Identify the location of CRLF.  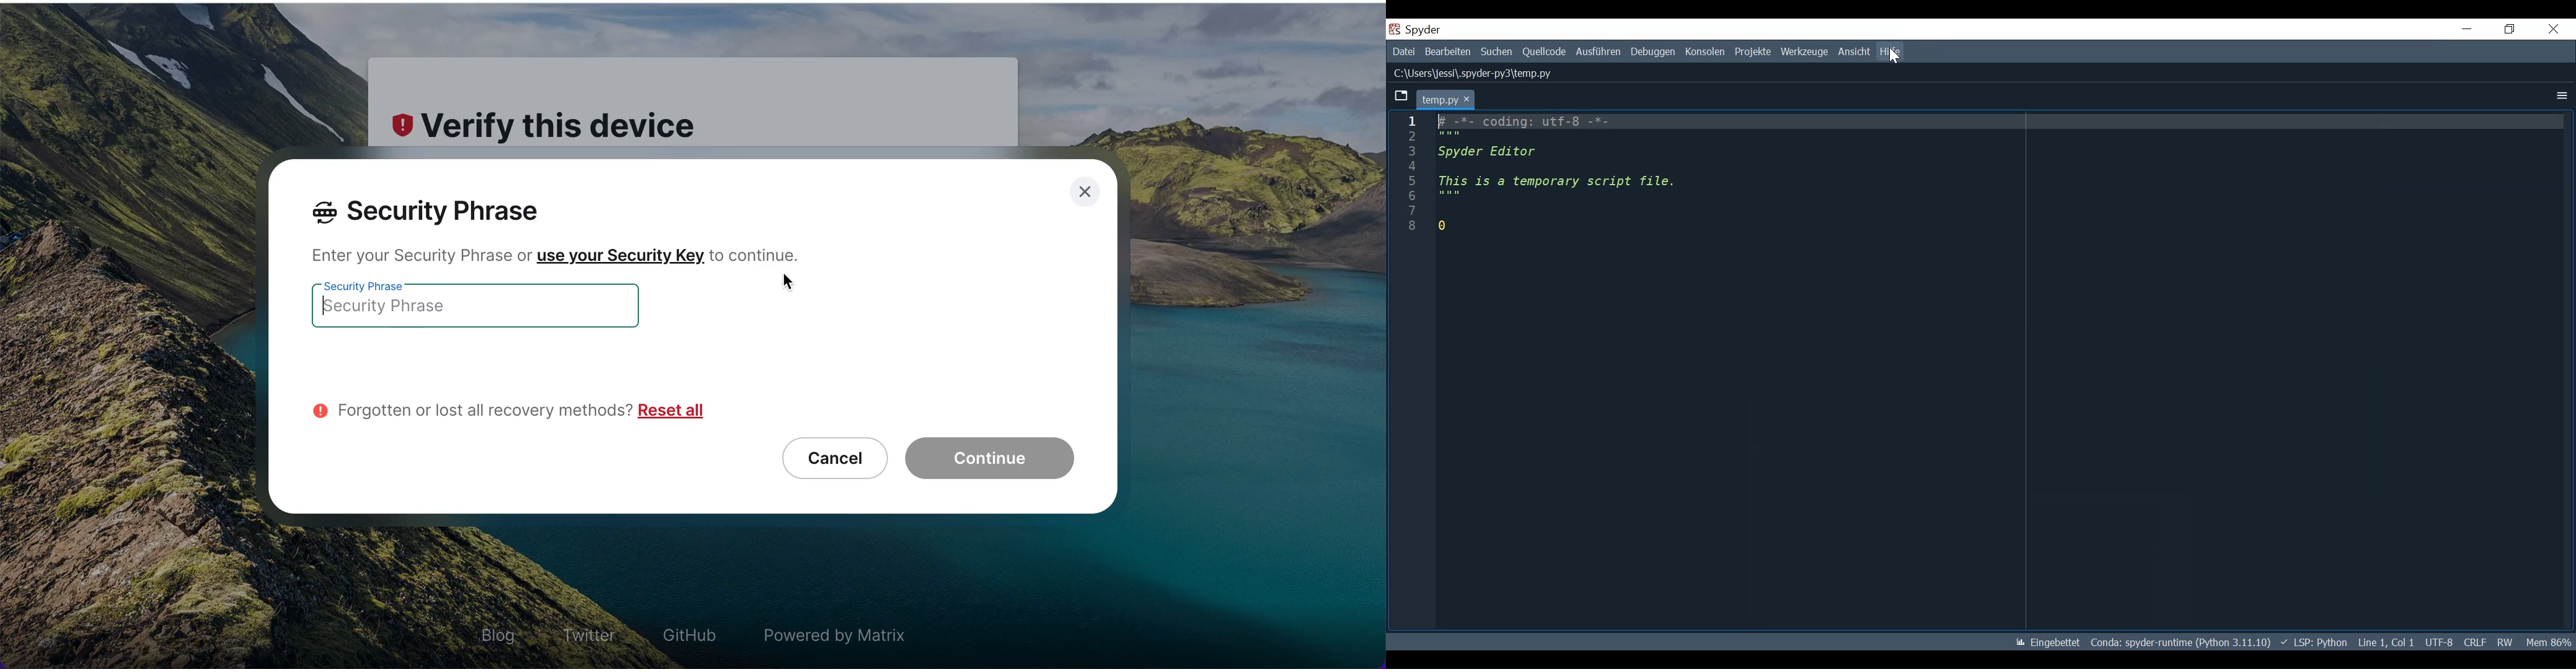
(2475, 642).